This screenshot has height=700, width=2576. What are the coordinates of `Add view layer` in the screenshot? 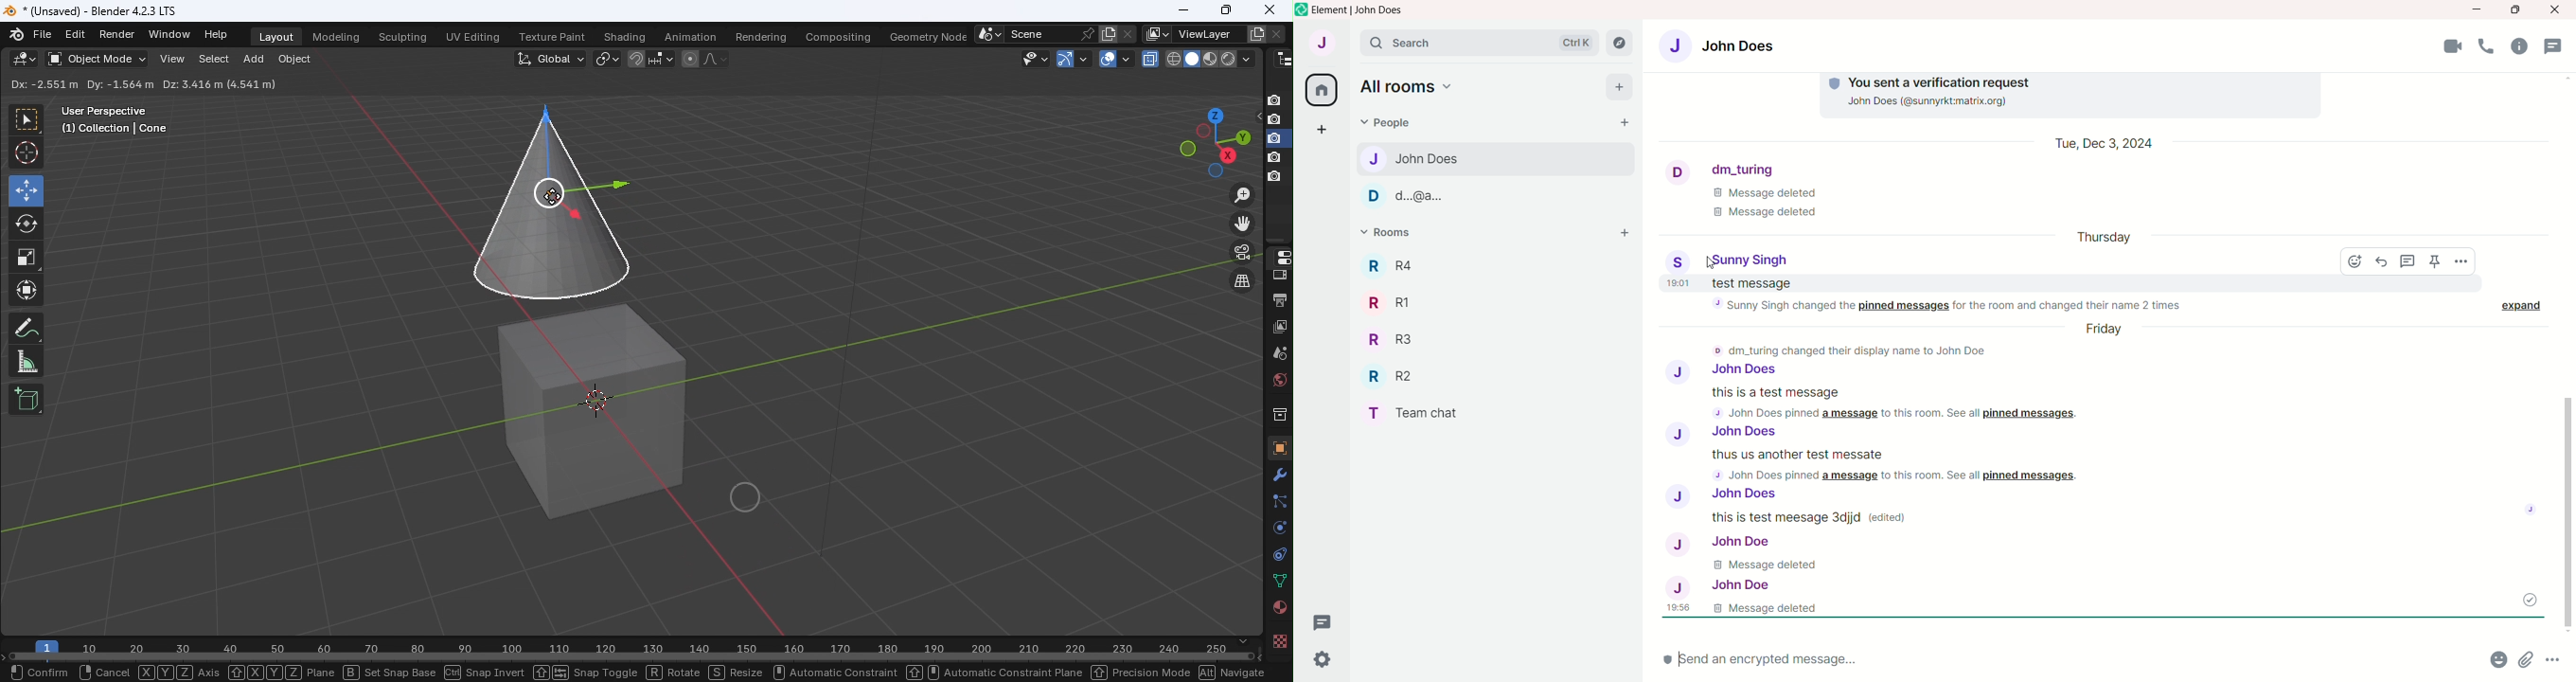 It's located at (1257, 32).